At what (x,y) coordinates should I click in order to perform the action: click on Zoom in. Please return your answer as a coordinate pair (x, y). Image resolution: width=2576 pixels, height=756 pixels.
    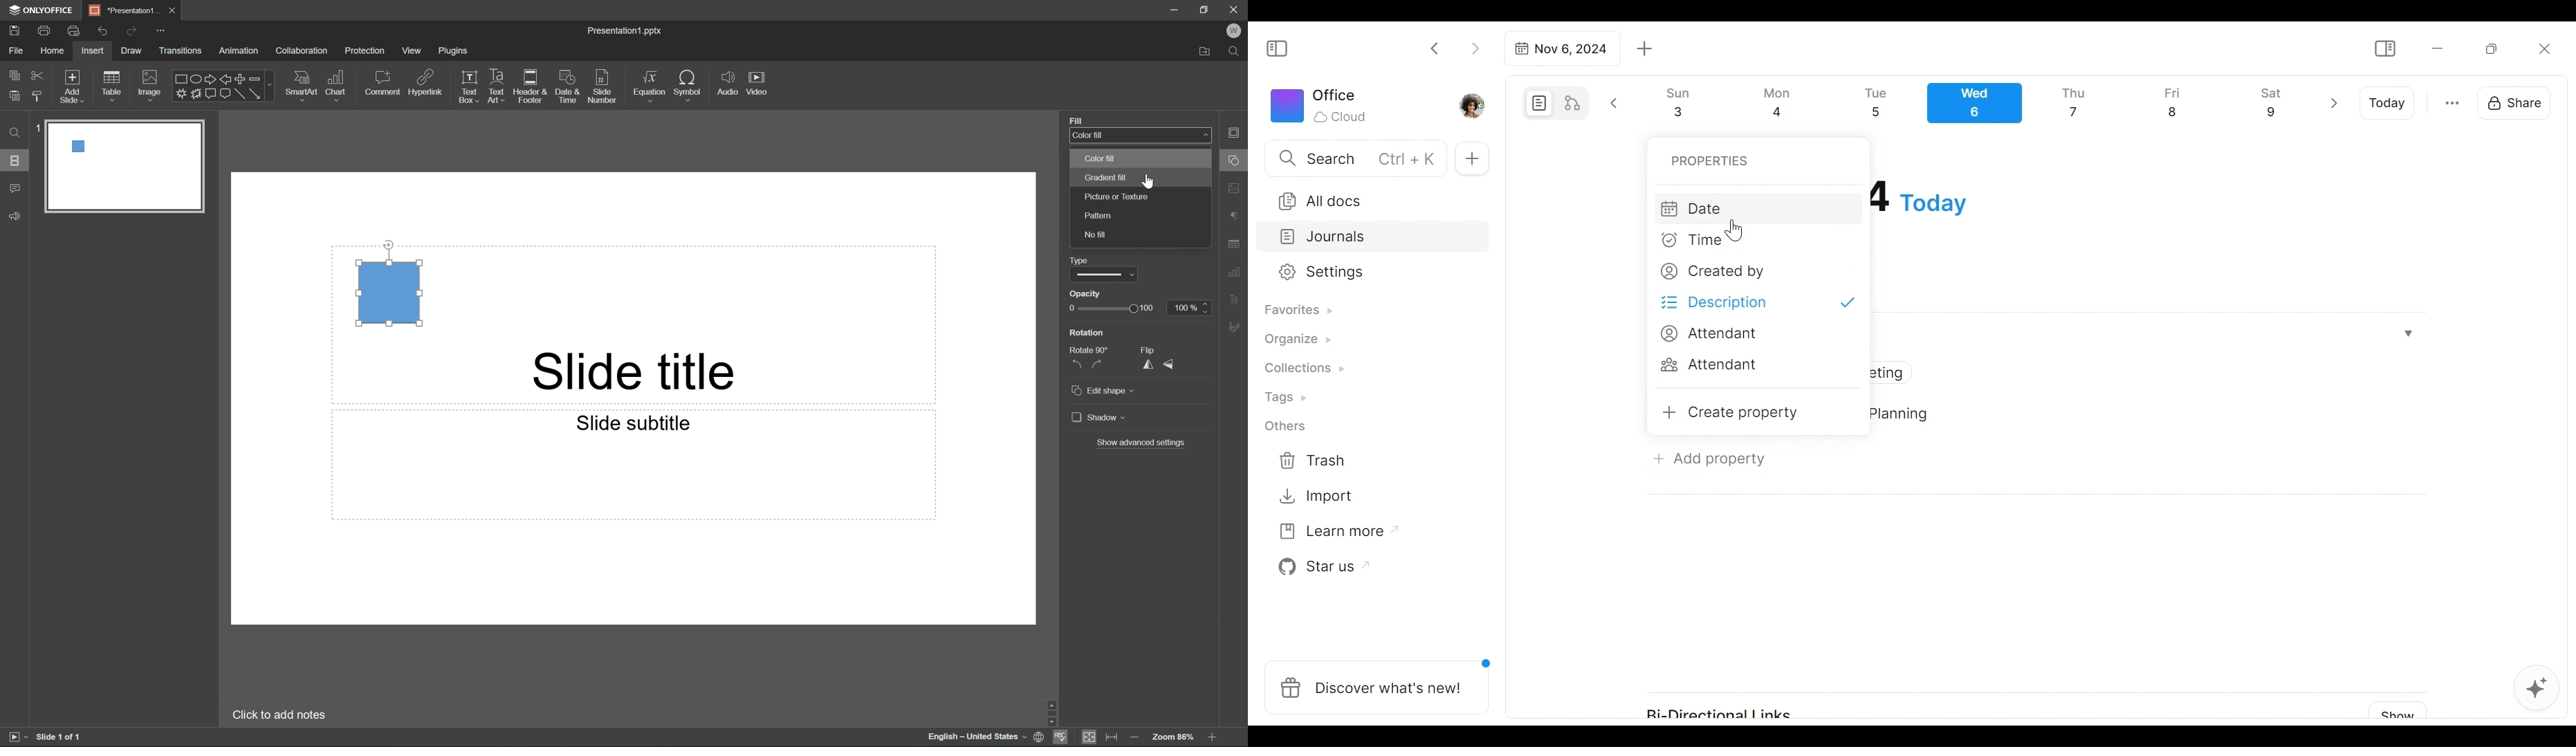
    Looking at the image, I should click on (1216, 737).